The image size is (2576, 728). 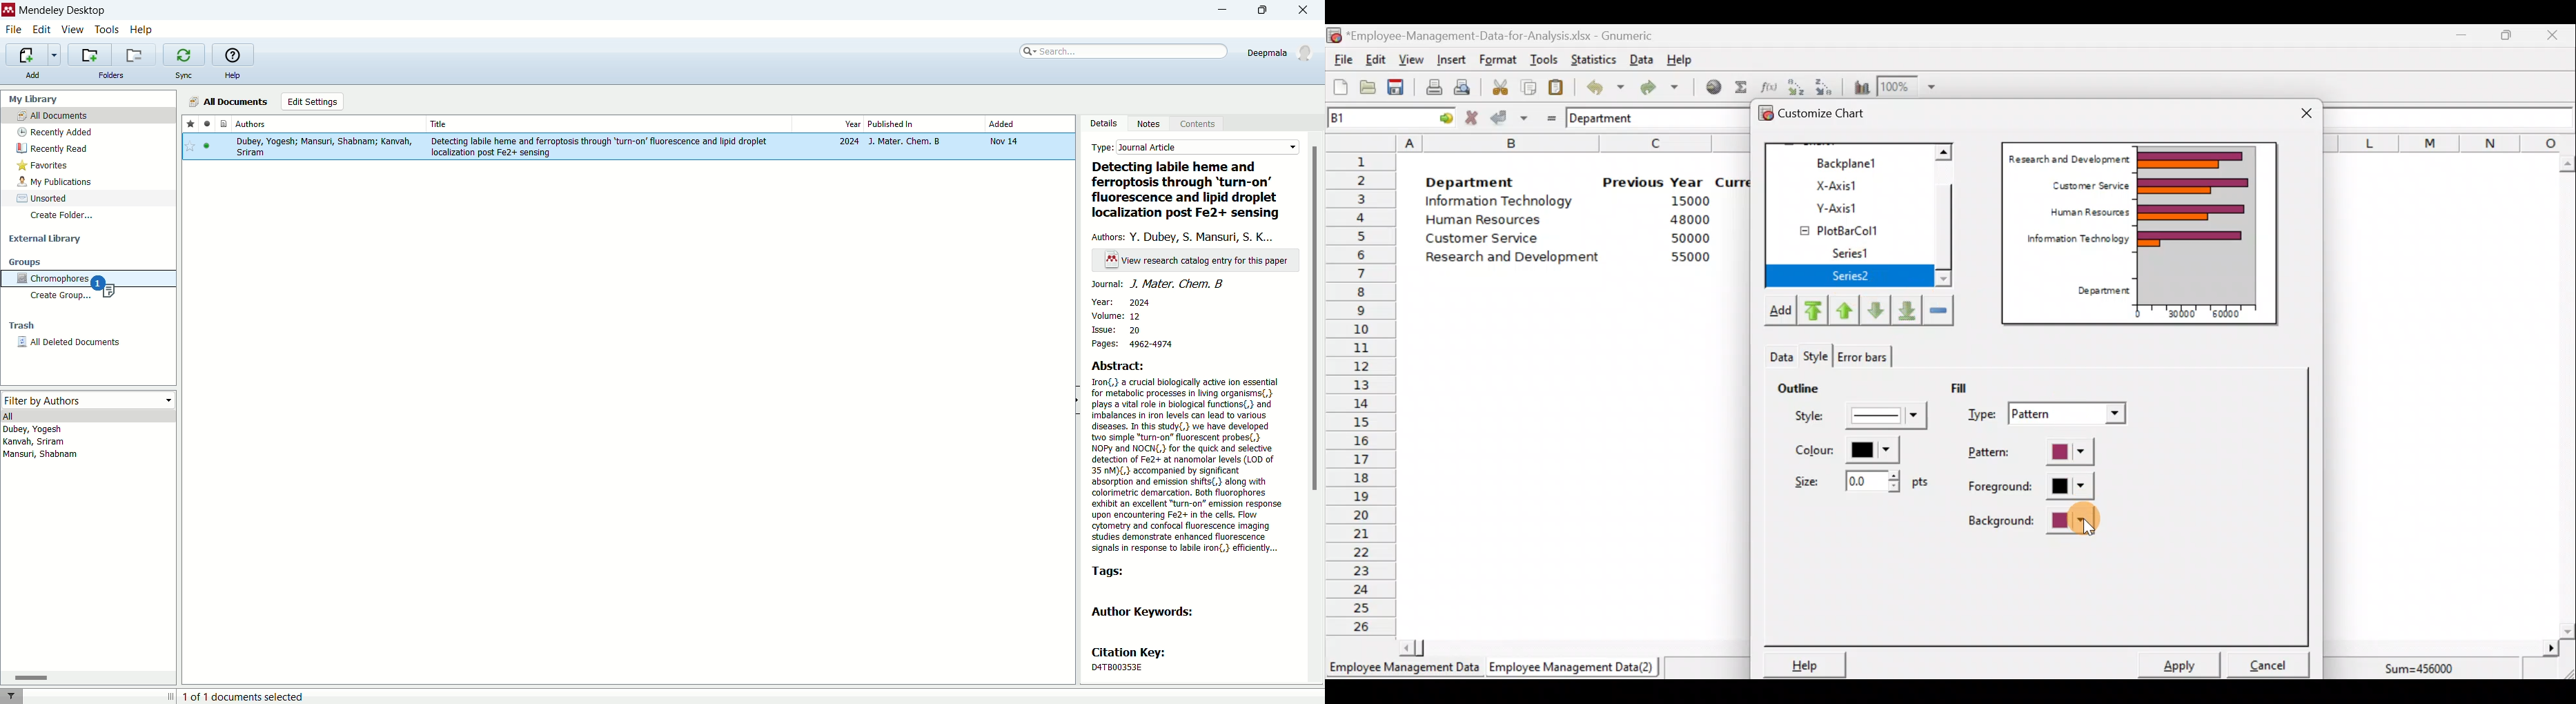 I want to click on Background, so click(x=2033, y=520).